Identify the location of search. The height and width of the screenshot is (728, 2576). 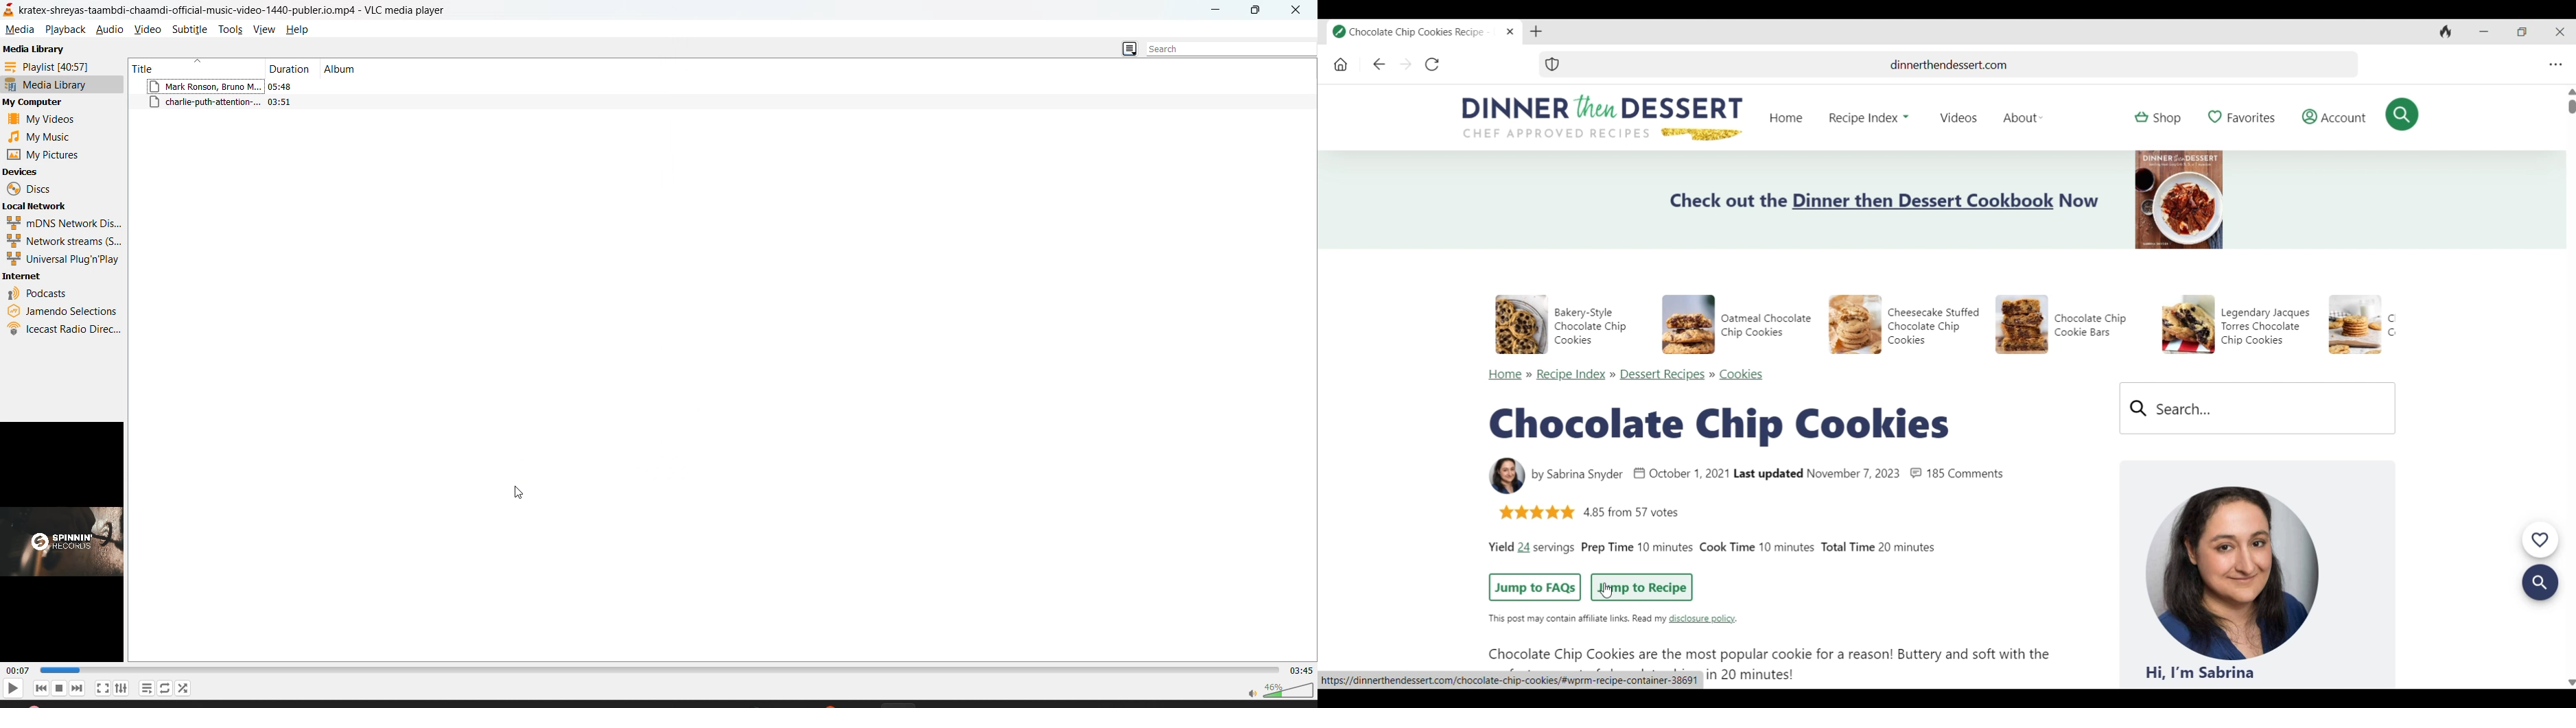
(1221, 46).